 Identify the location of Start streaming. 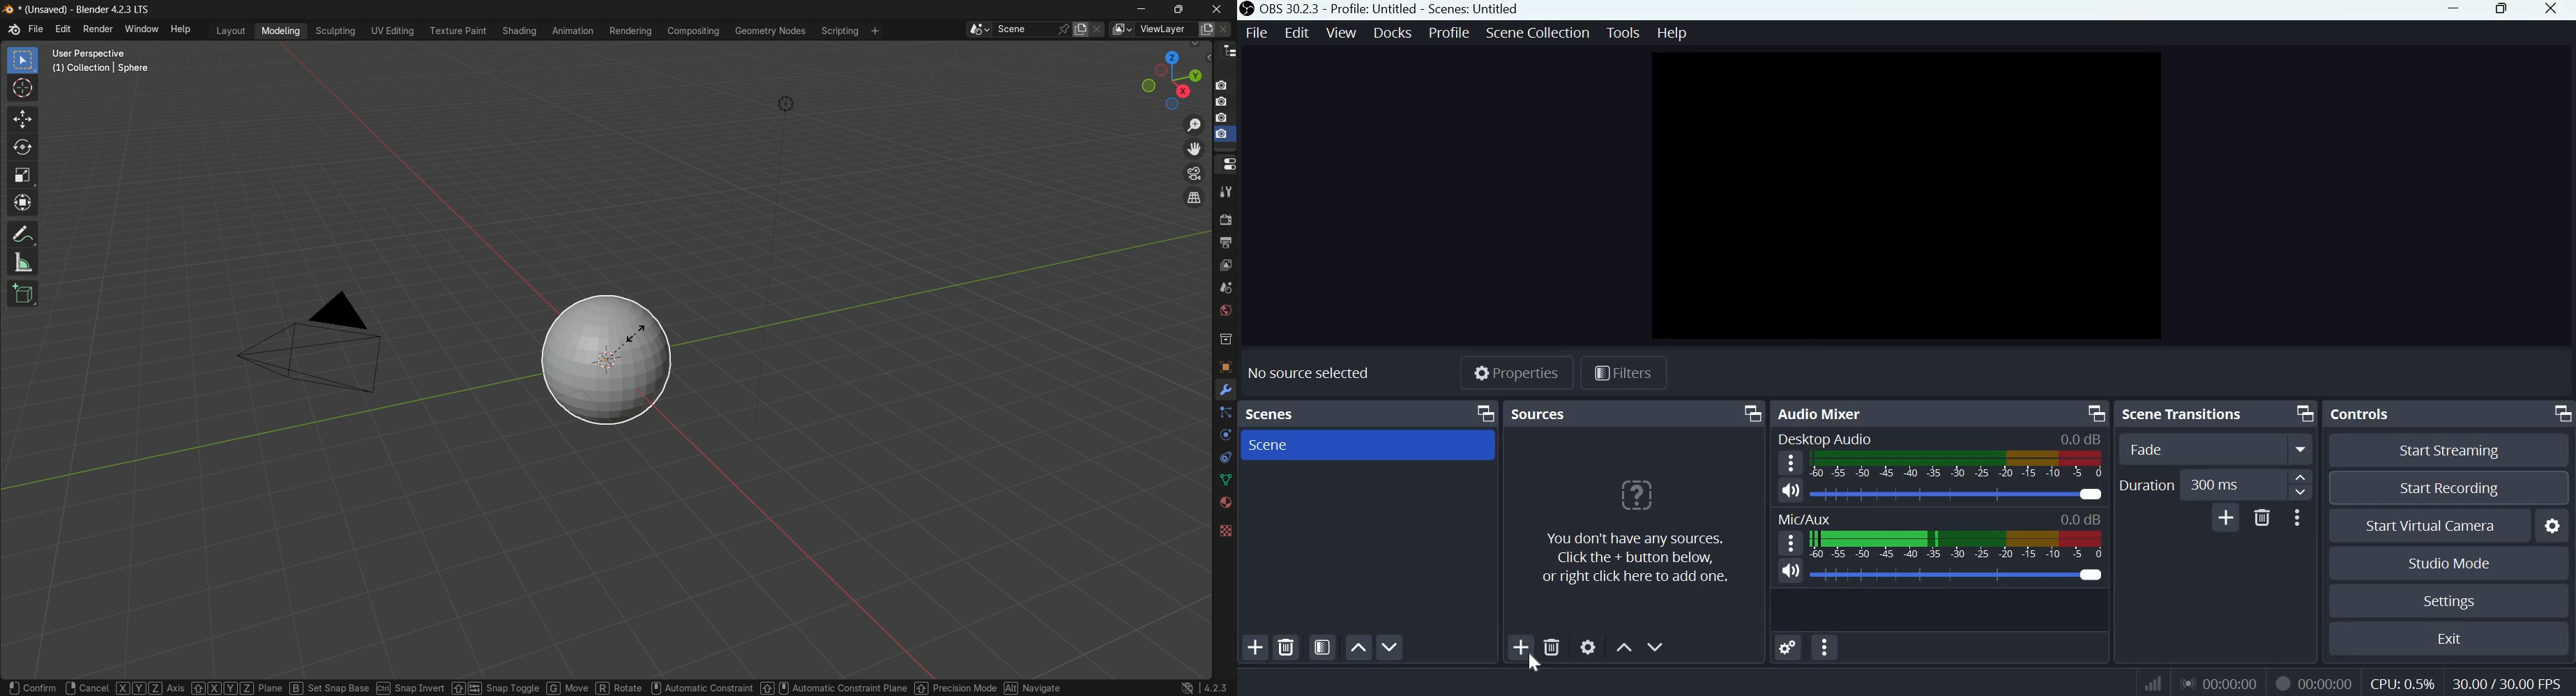
(2450, 451).